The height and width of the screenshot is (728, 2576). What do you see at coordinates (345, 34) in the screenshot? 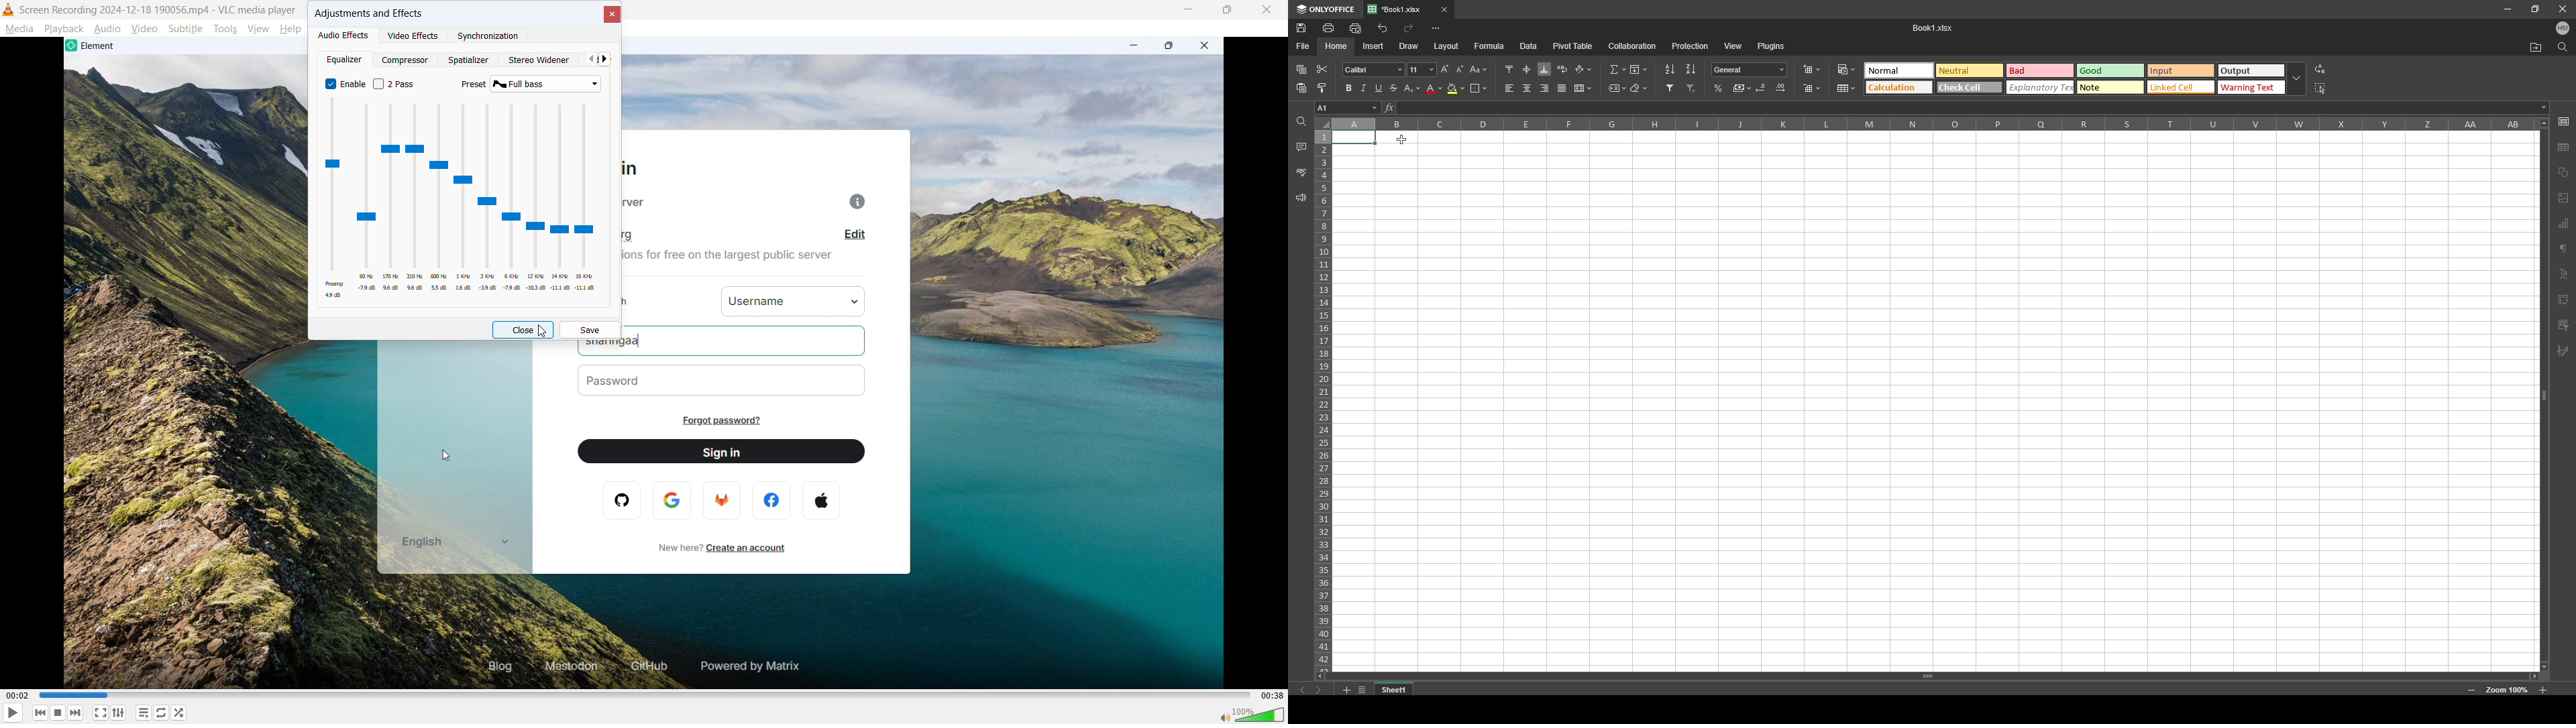
I see `Audio effects` at bounding box center [345, 34].